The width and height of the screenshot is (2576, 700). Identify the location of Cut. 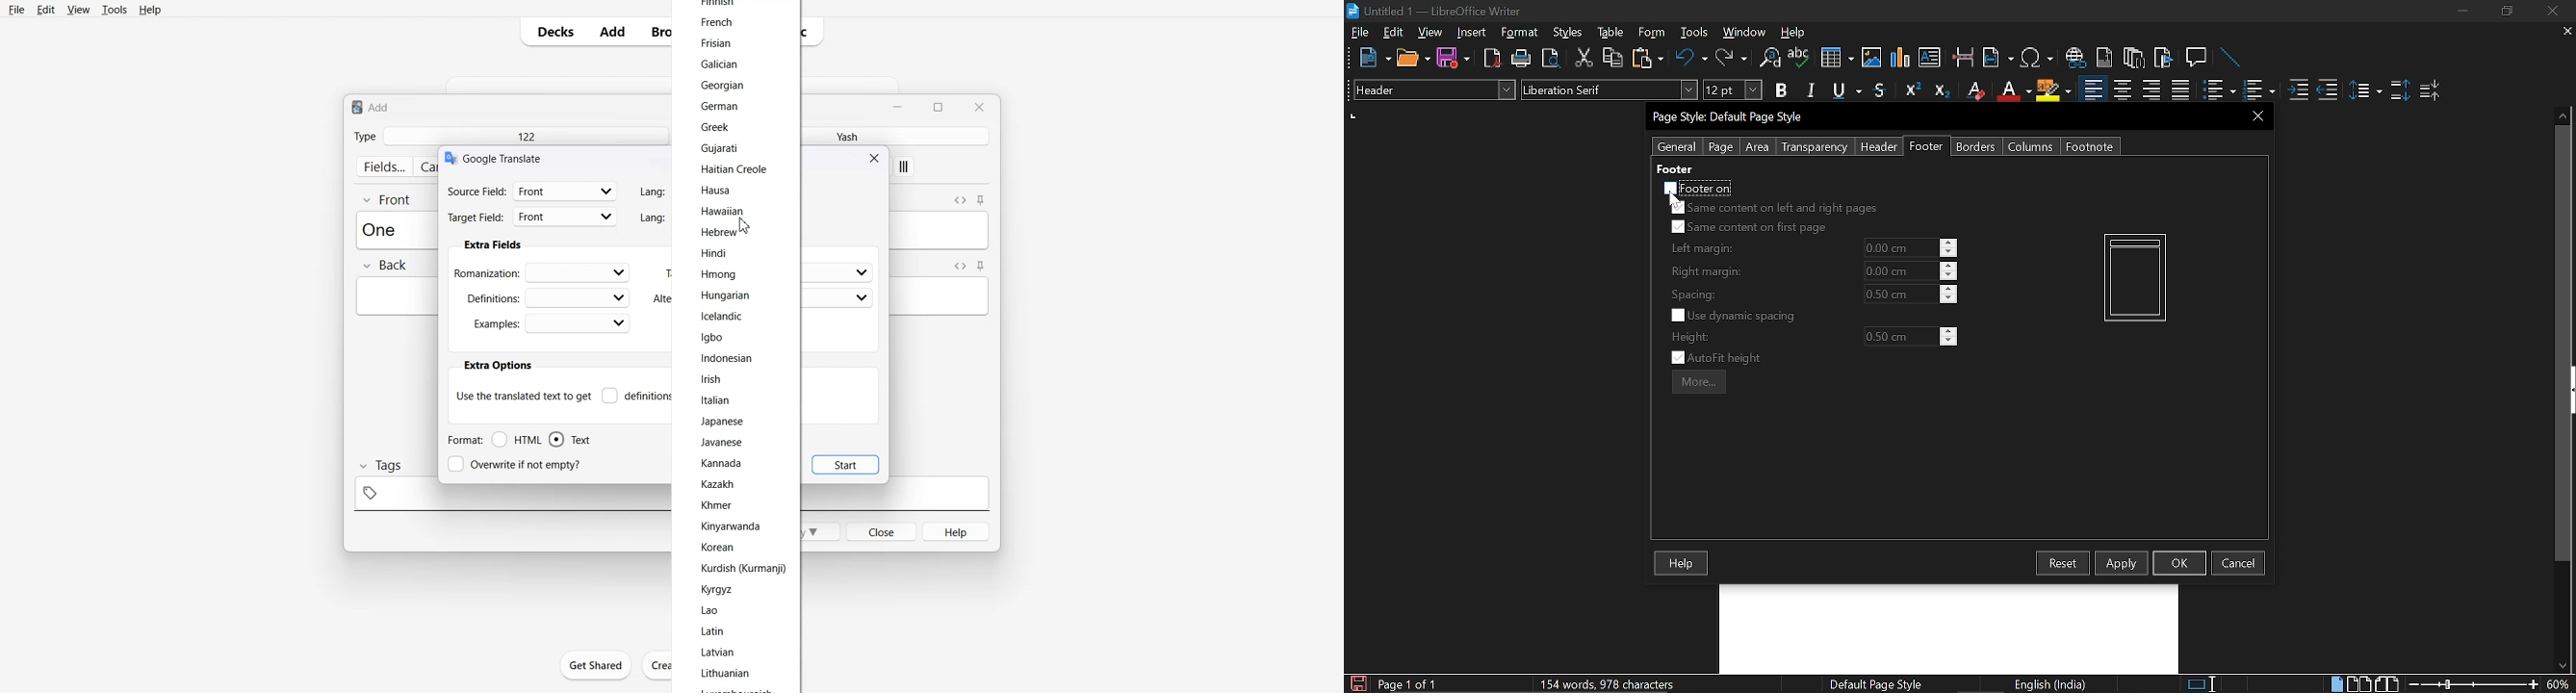
(1584, 58).